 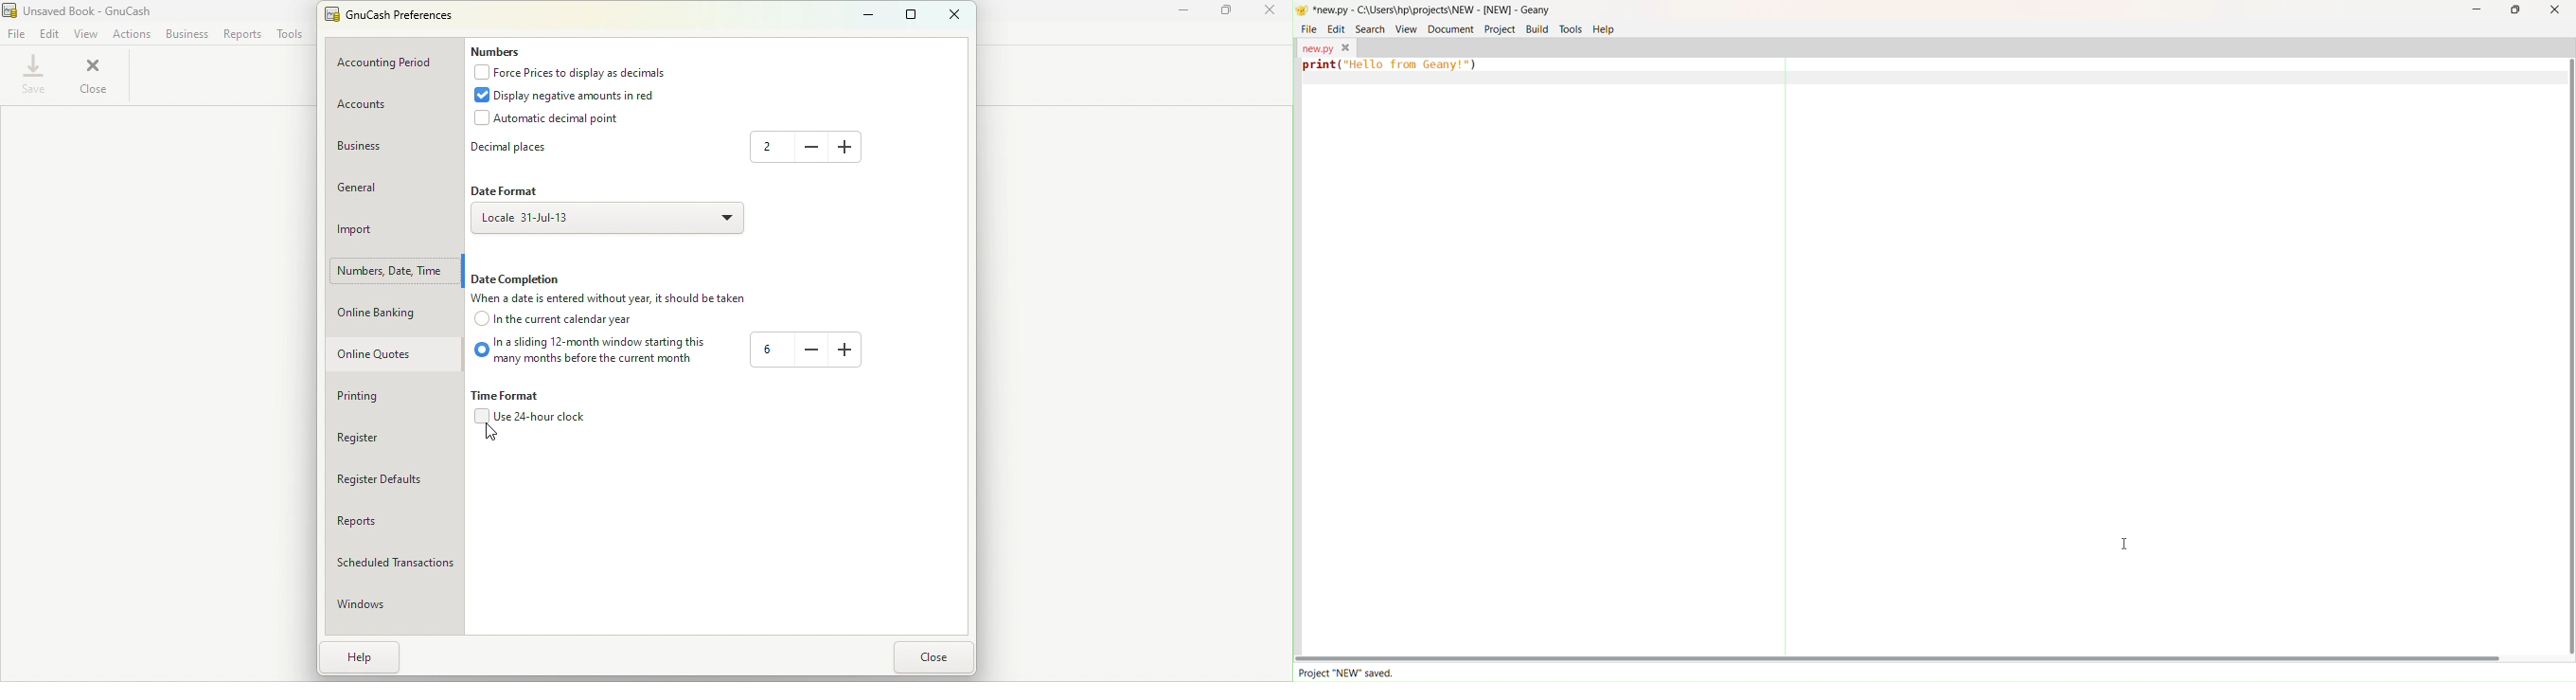 What do you see at coordinates (935, 656) in the screenshot?
I see `Close` at bounding box center [935, 656].